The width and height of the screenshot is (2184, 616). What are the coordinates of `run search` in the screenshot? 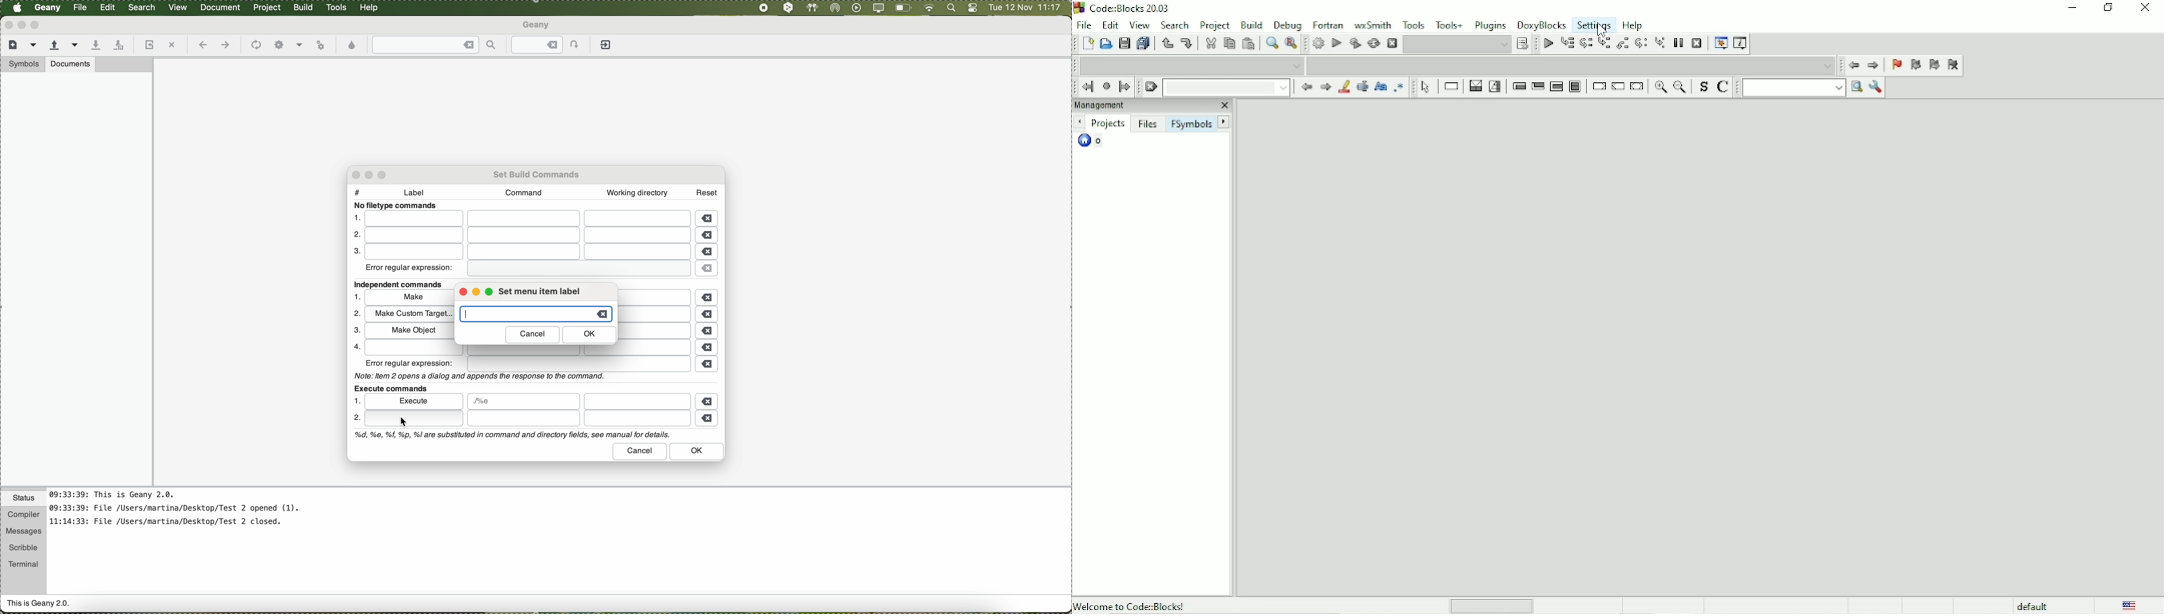 It's located at (1793, 87).